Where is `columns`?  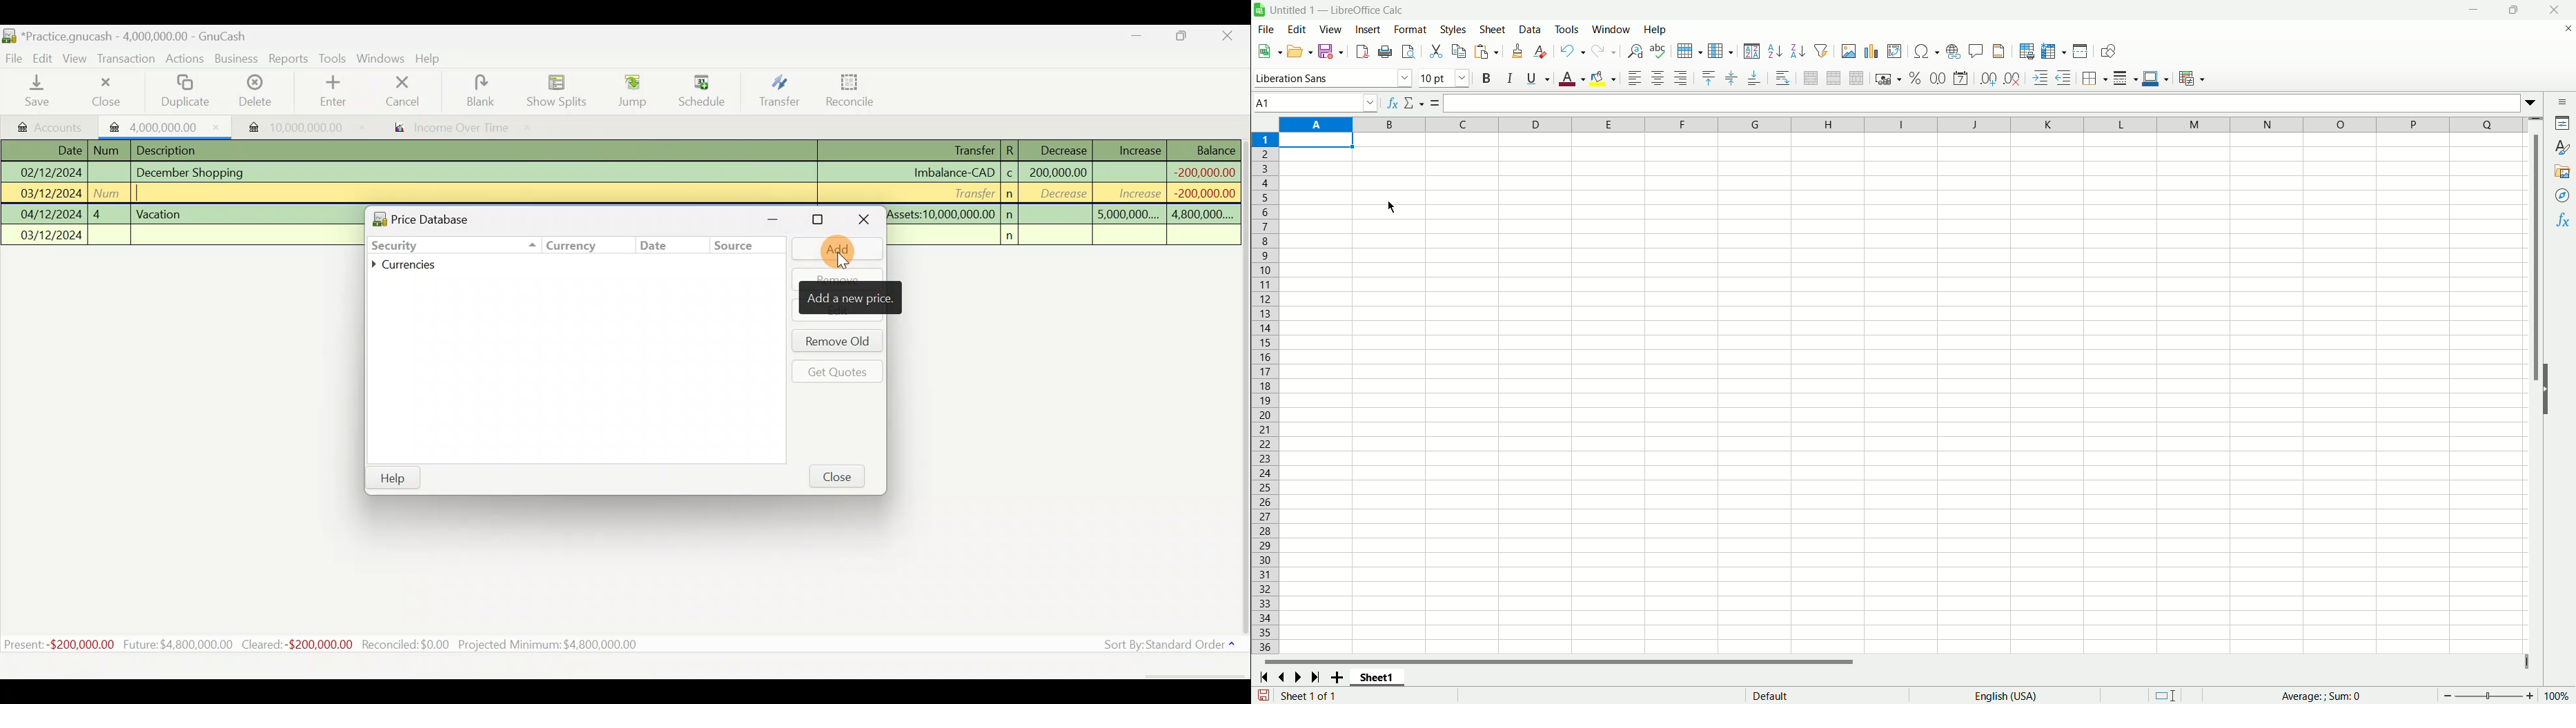 columns is located at coordinates (1894, 125).